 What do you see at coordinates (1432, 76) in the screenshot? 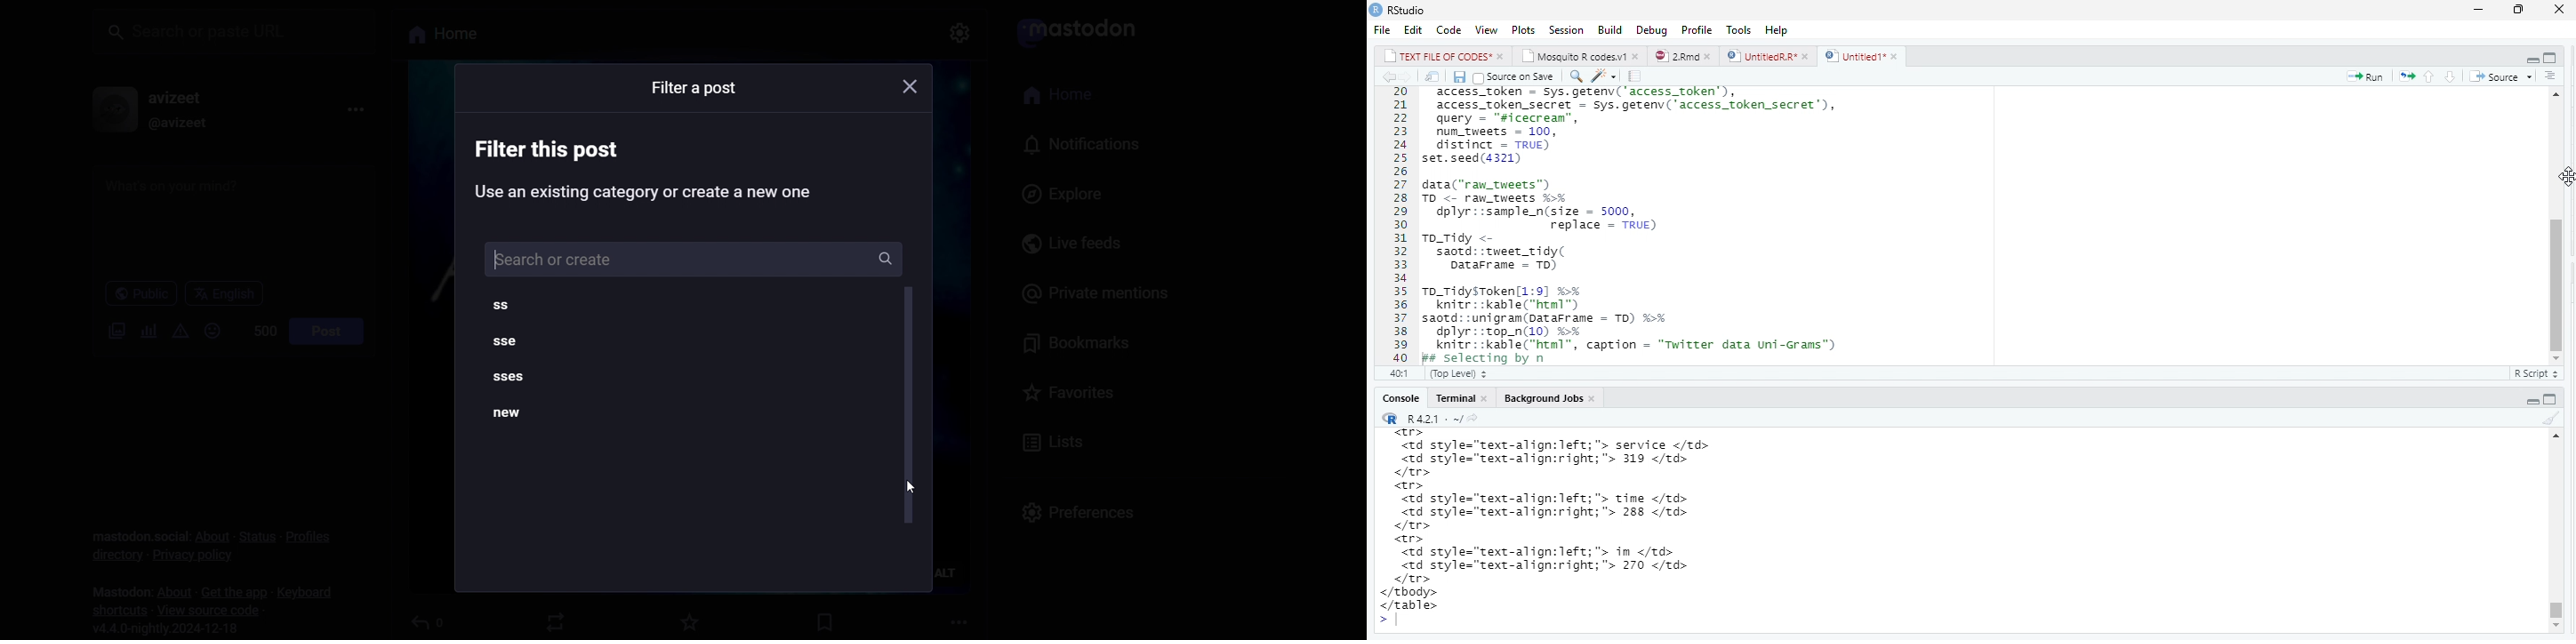
I see `show iin new window` at bounding box center [1432, 76].